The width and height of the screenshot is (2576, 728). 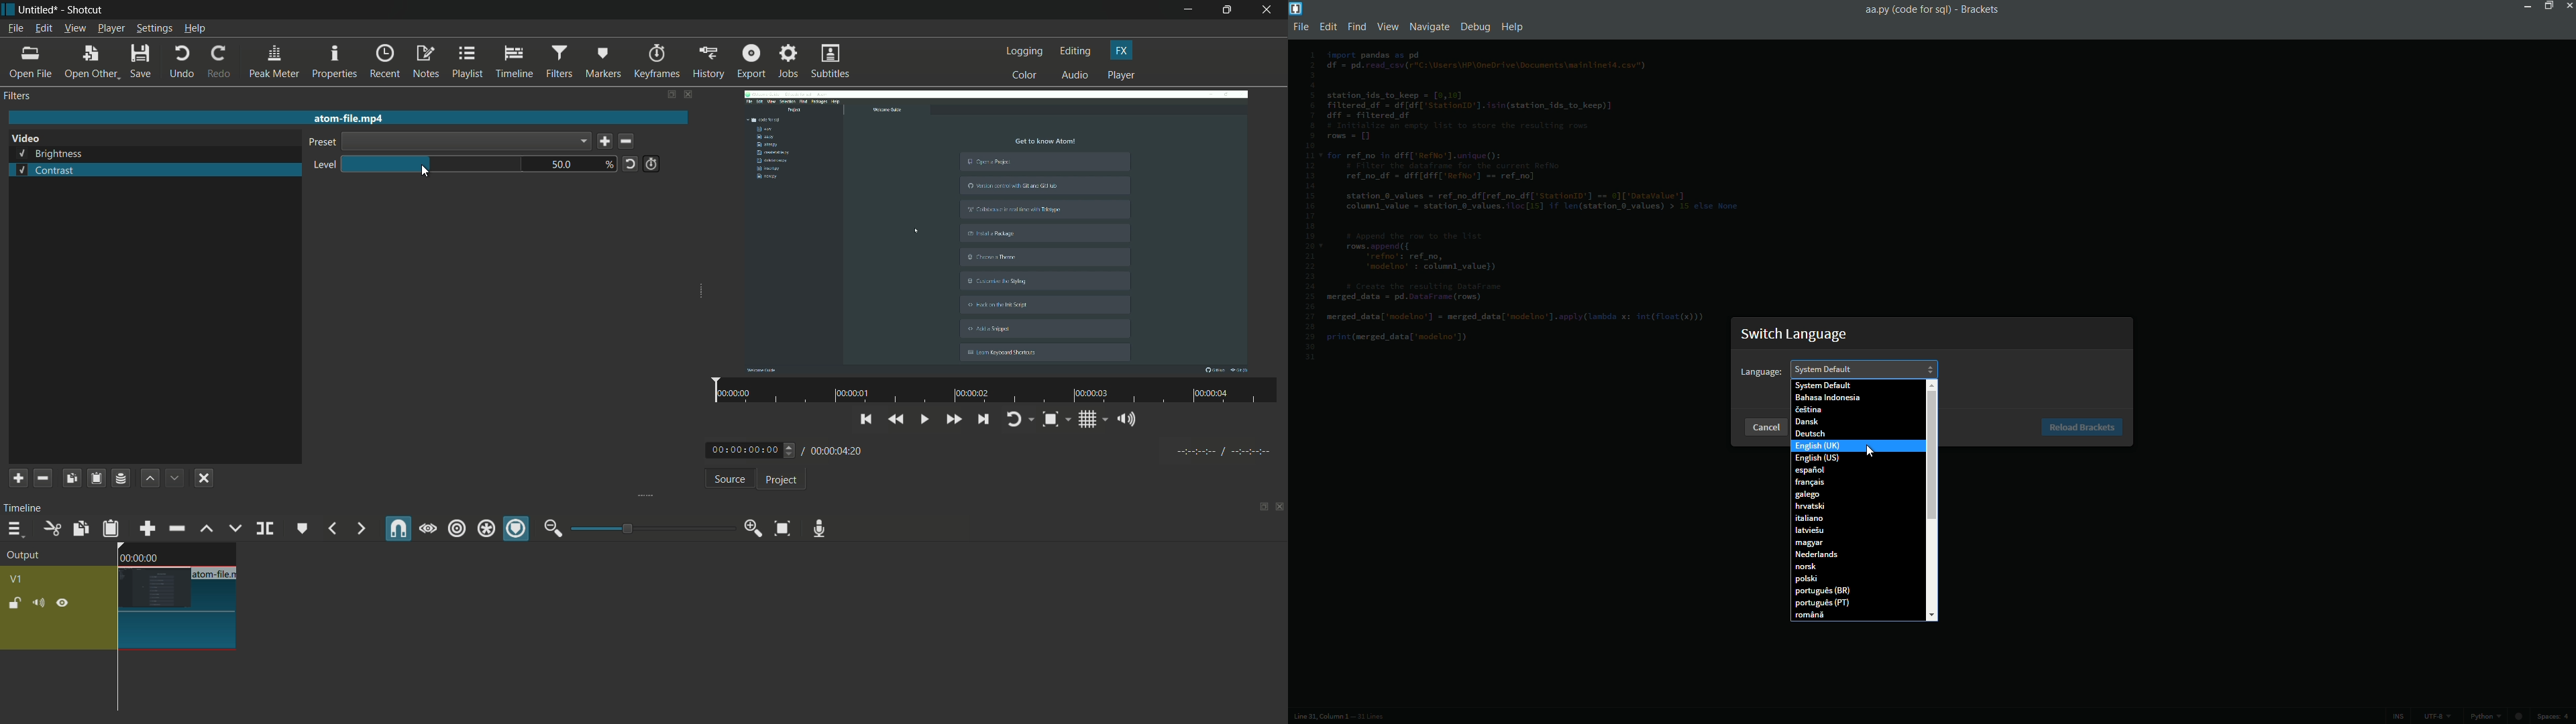 I want to click on space, so click(x=2557, y=717).